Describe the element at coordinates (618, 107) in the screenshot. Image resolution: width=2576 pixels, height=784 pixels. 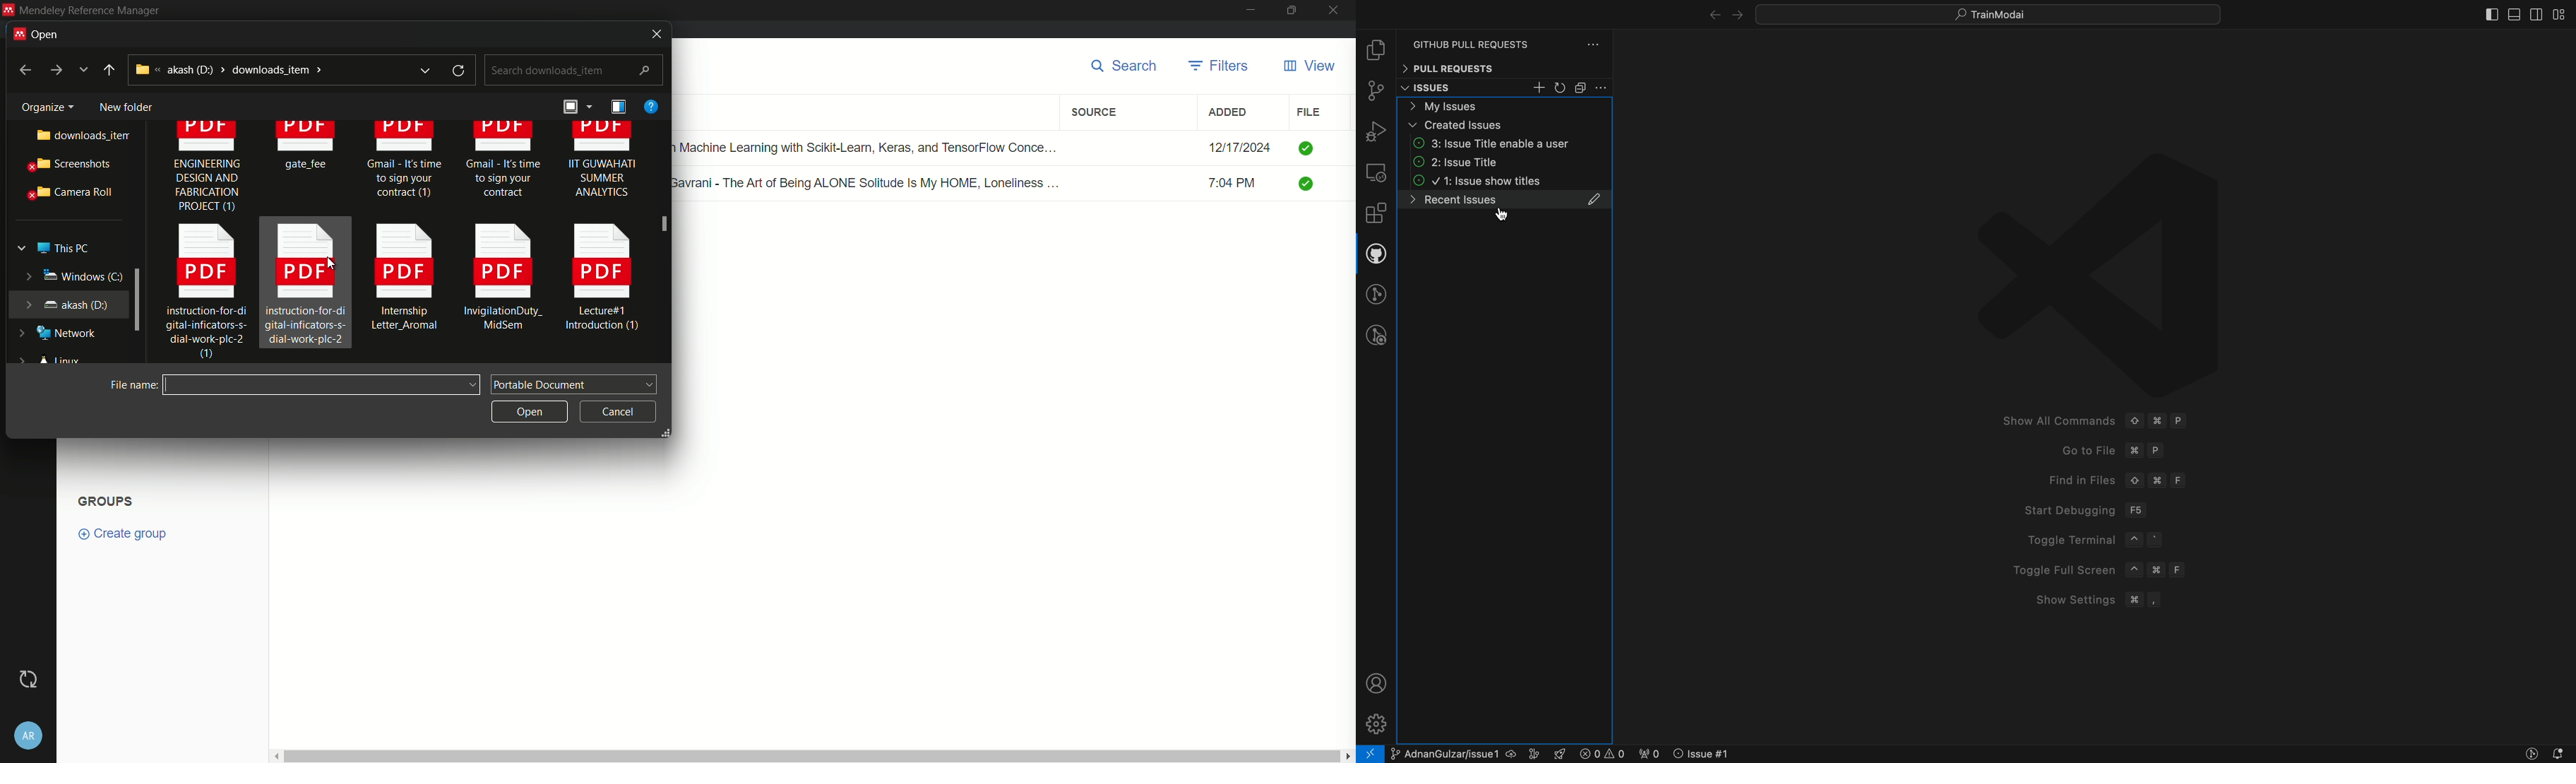
I see `details` at that location.